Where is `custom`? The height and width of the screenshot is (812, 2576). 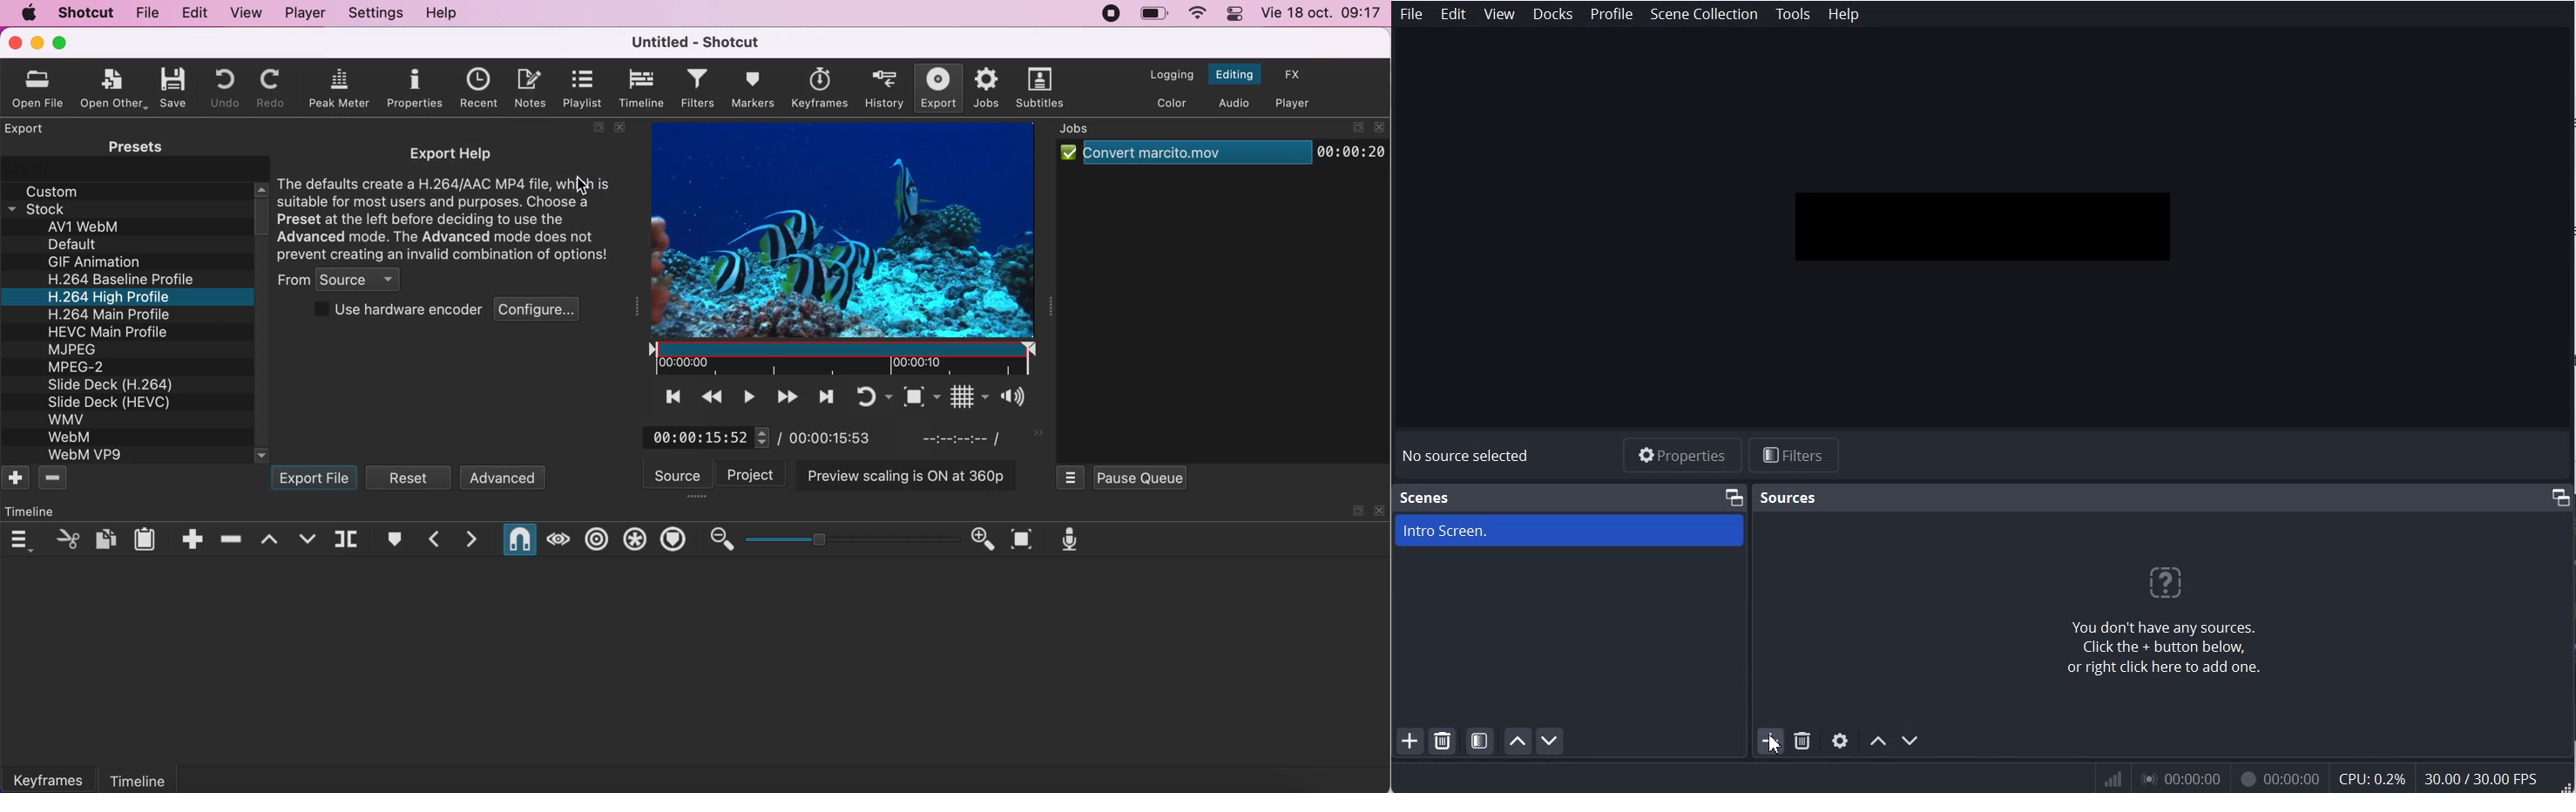 custom is located at coordinates (56, 189).